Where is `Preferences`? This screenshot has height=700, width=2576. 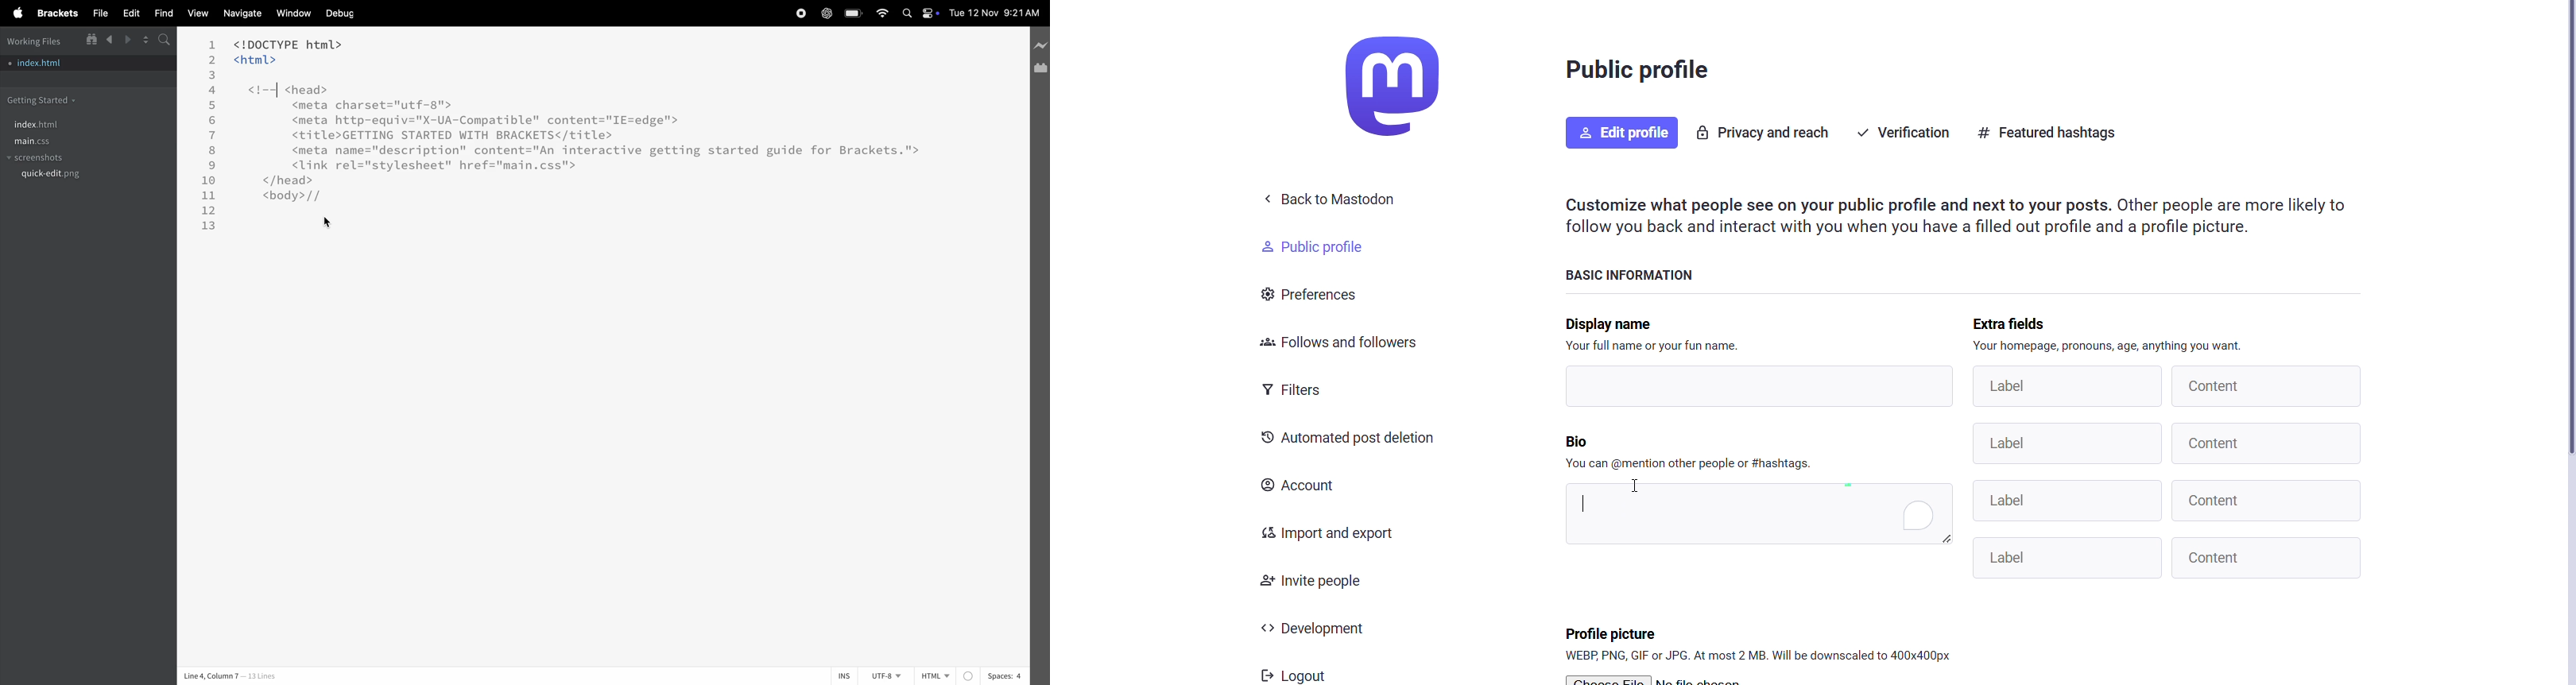 Preferences is located at coordinates (1320, 294).